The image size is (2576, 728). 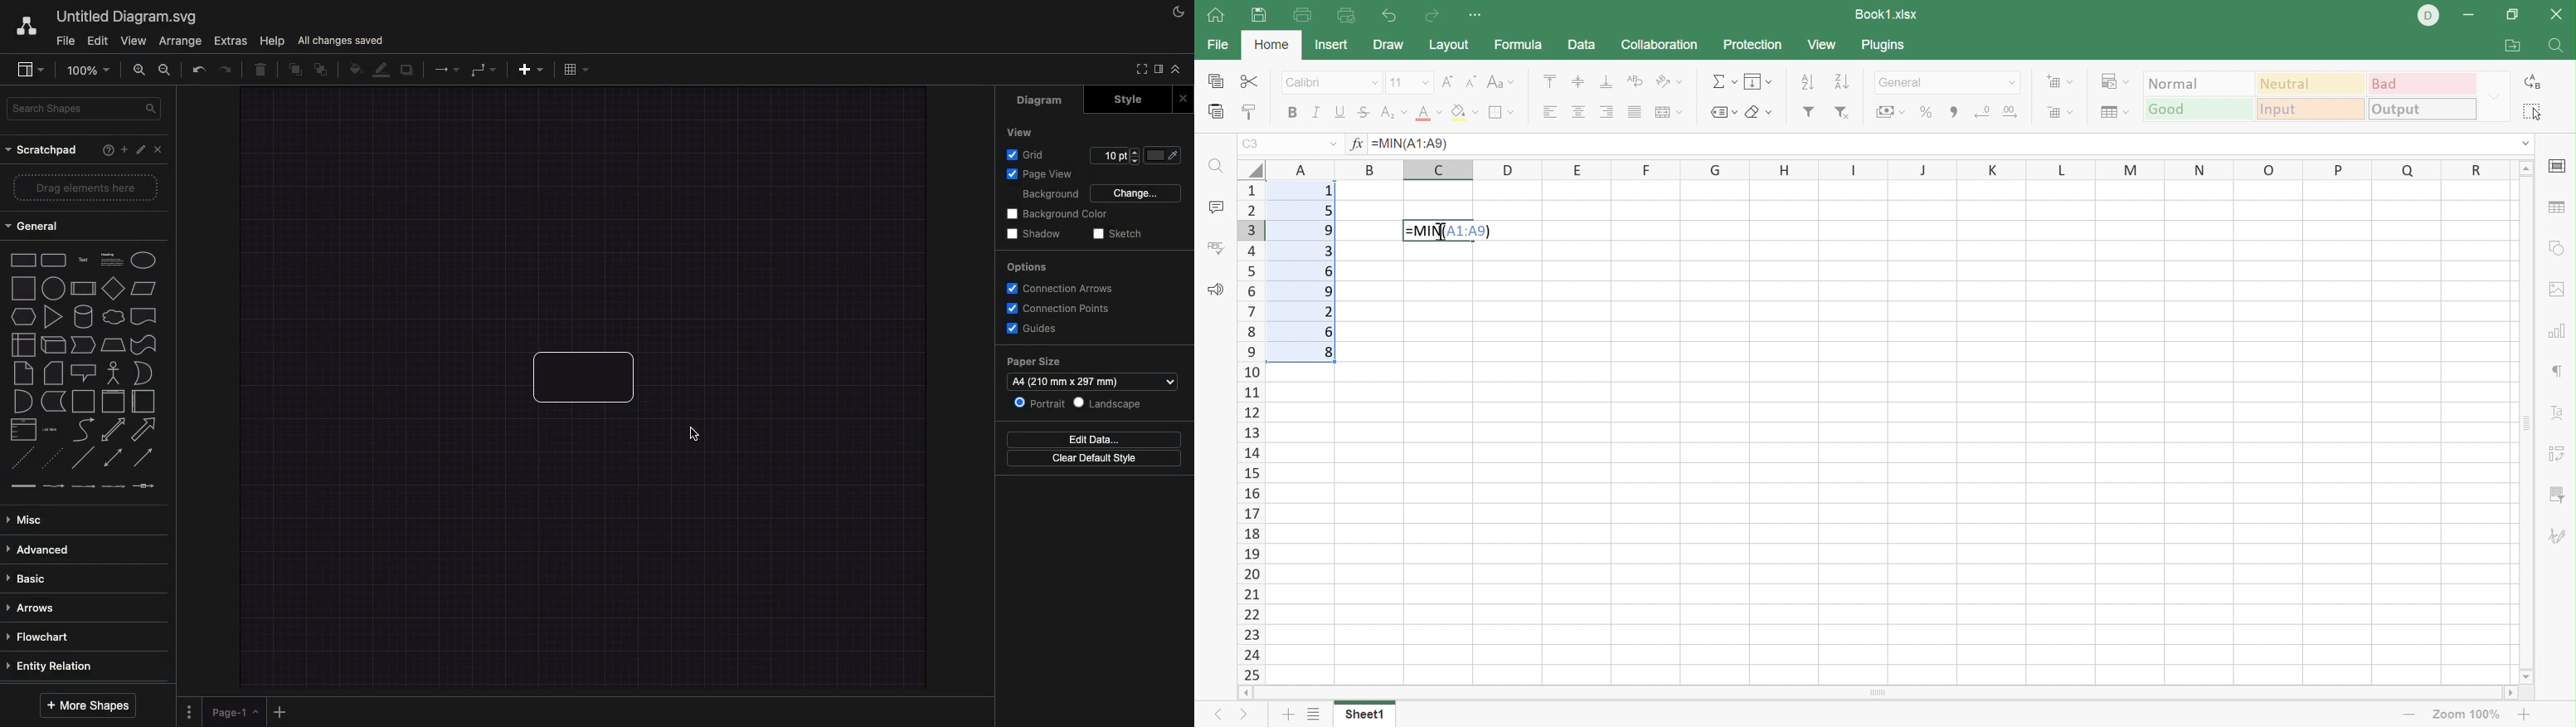 What do you see at coordinates (2516, 12) in the screenshot?
I see `Restore Down` at bounding box center [2516, 12].